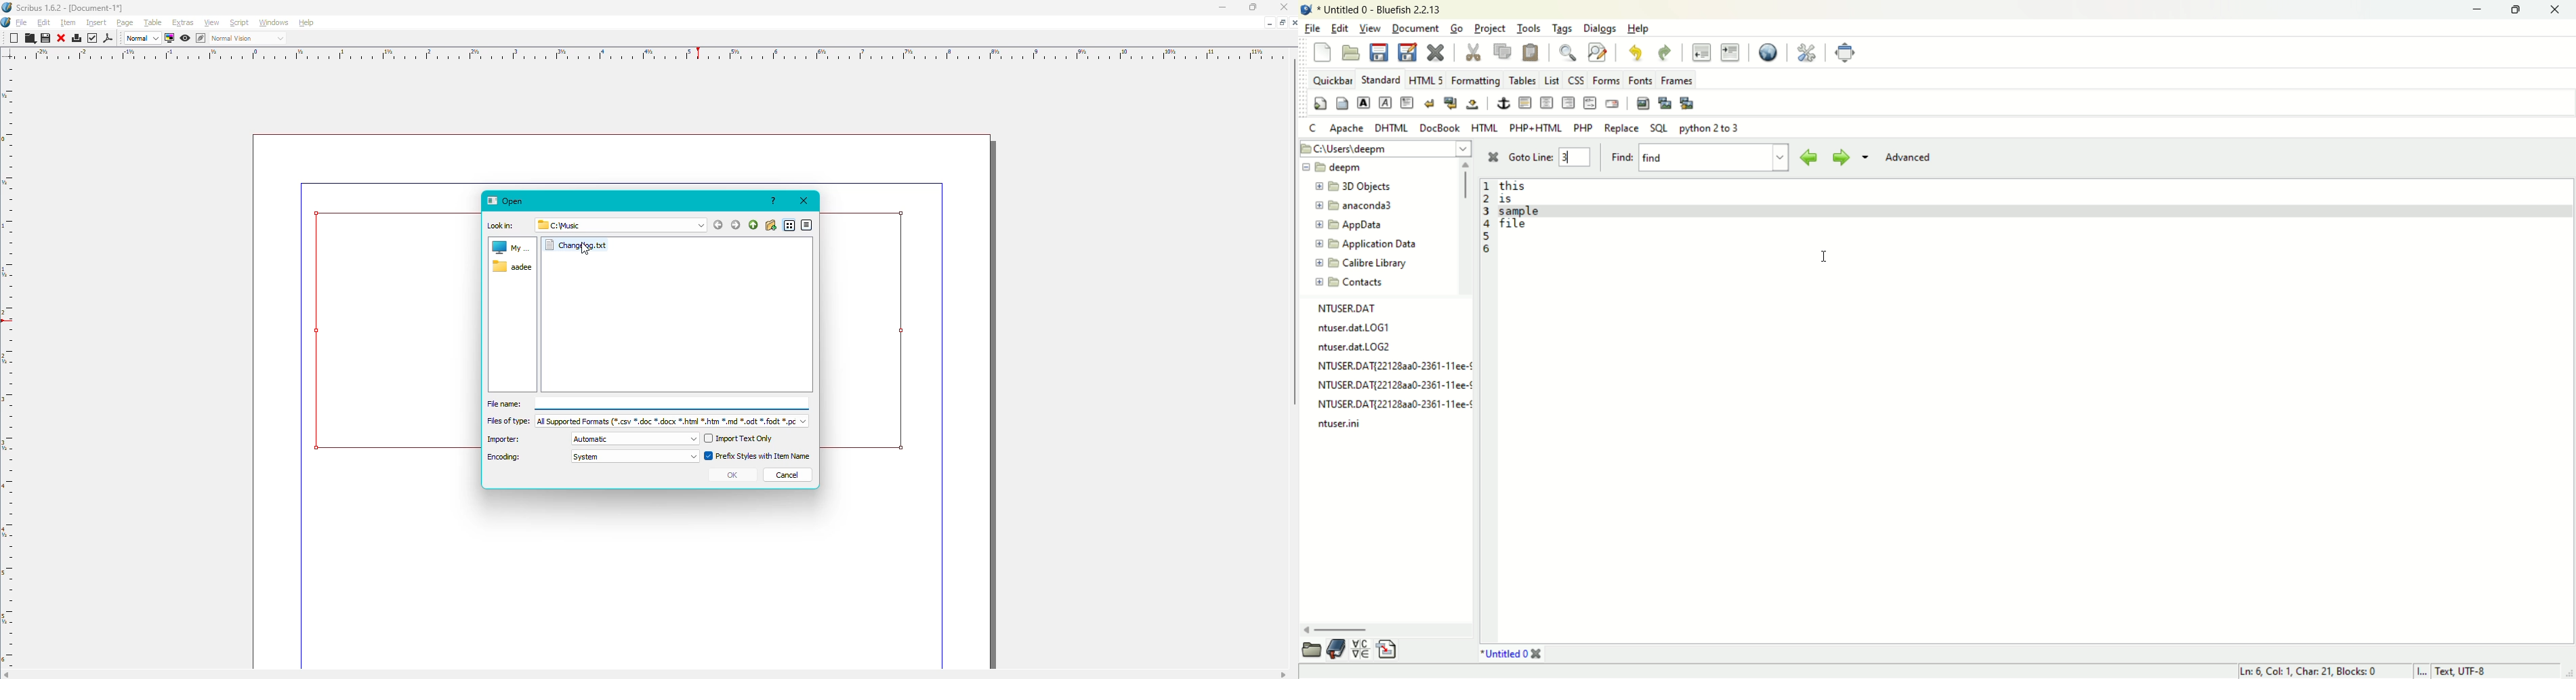  What do you see at coordinates (585, 247) in the screenshot?
I see `cursor` at bounding box center [585, 247].